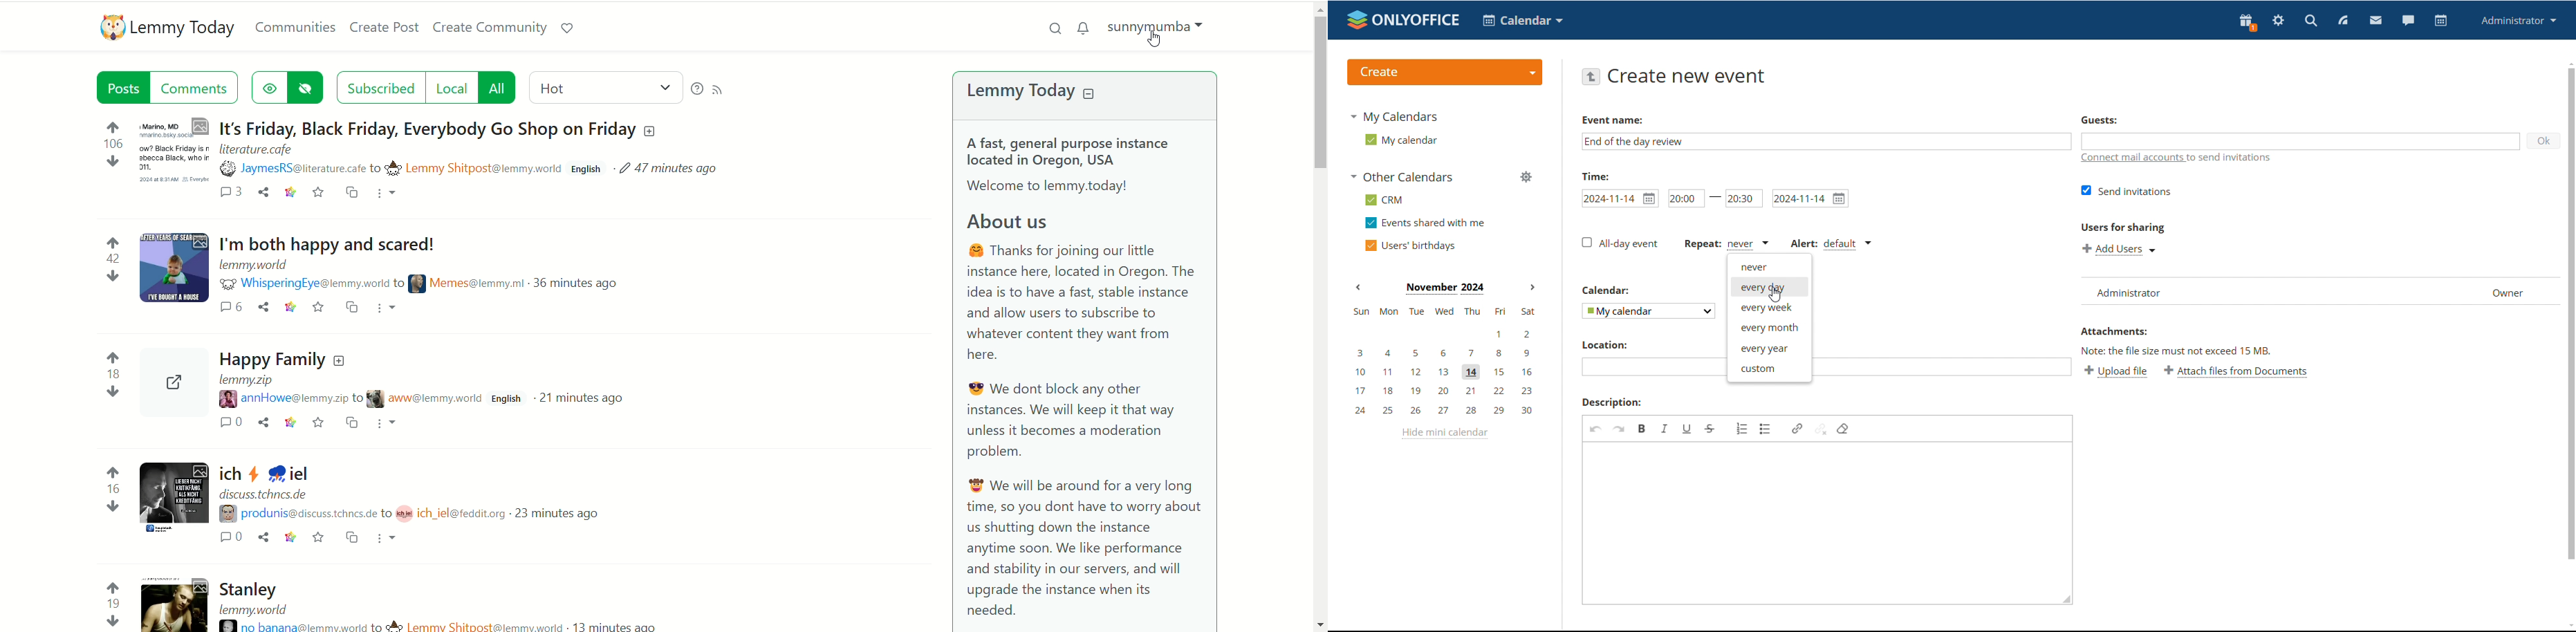  What do you see at coordinates (1651, 367) in the screenshot?
I see `add location` at bounding box center [1651, 367].